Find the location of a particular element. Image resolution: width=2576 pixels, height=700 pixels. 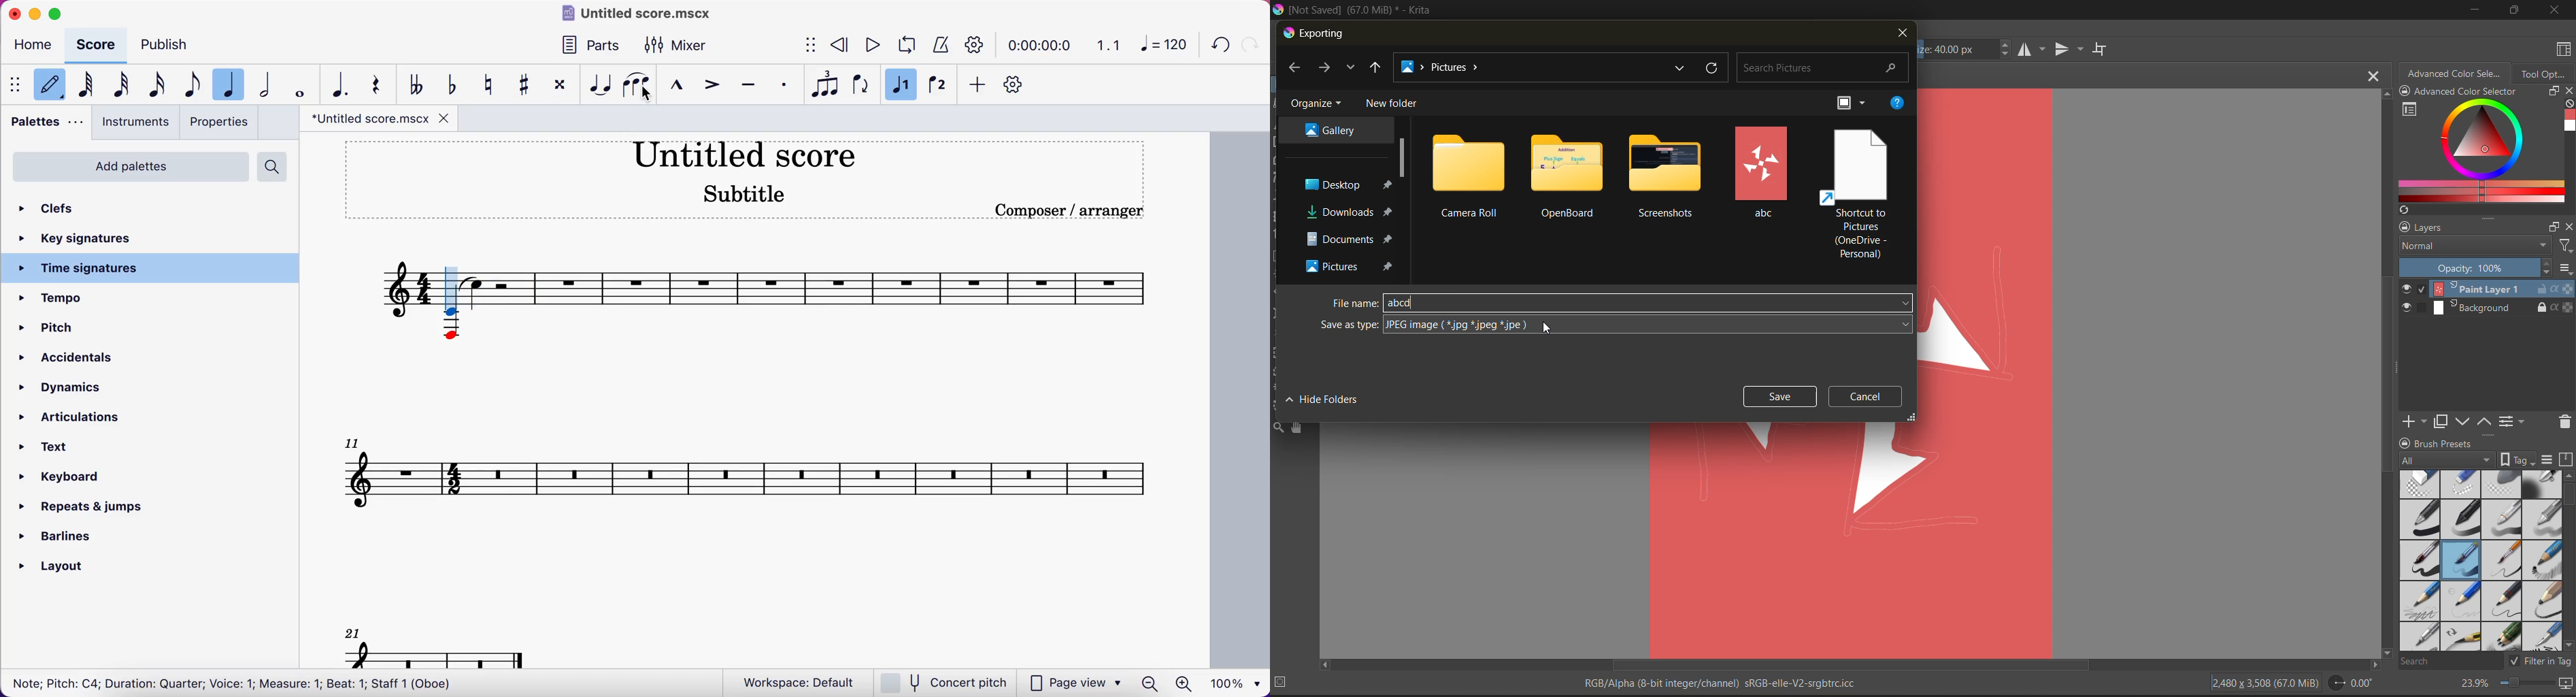

refresh is located at coordinates (1714, 69).